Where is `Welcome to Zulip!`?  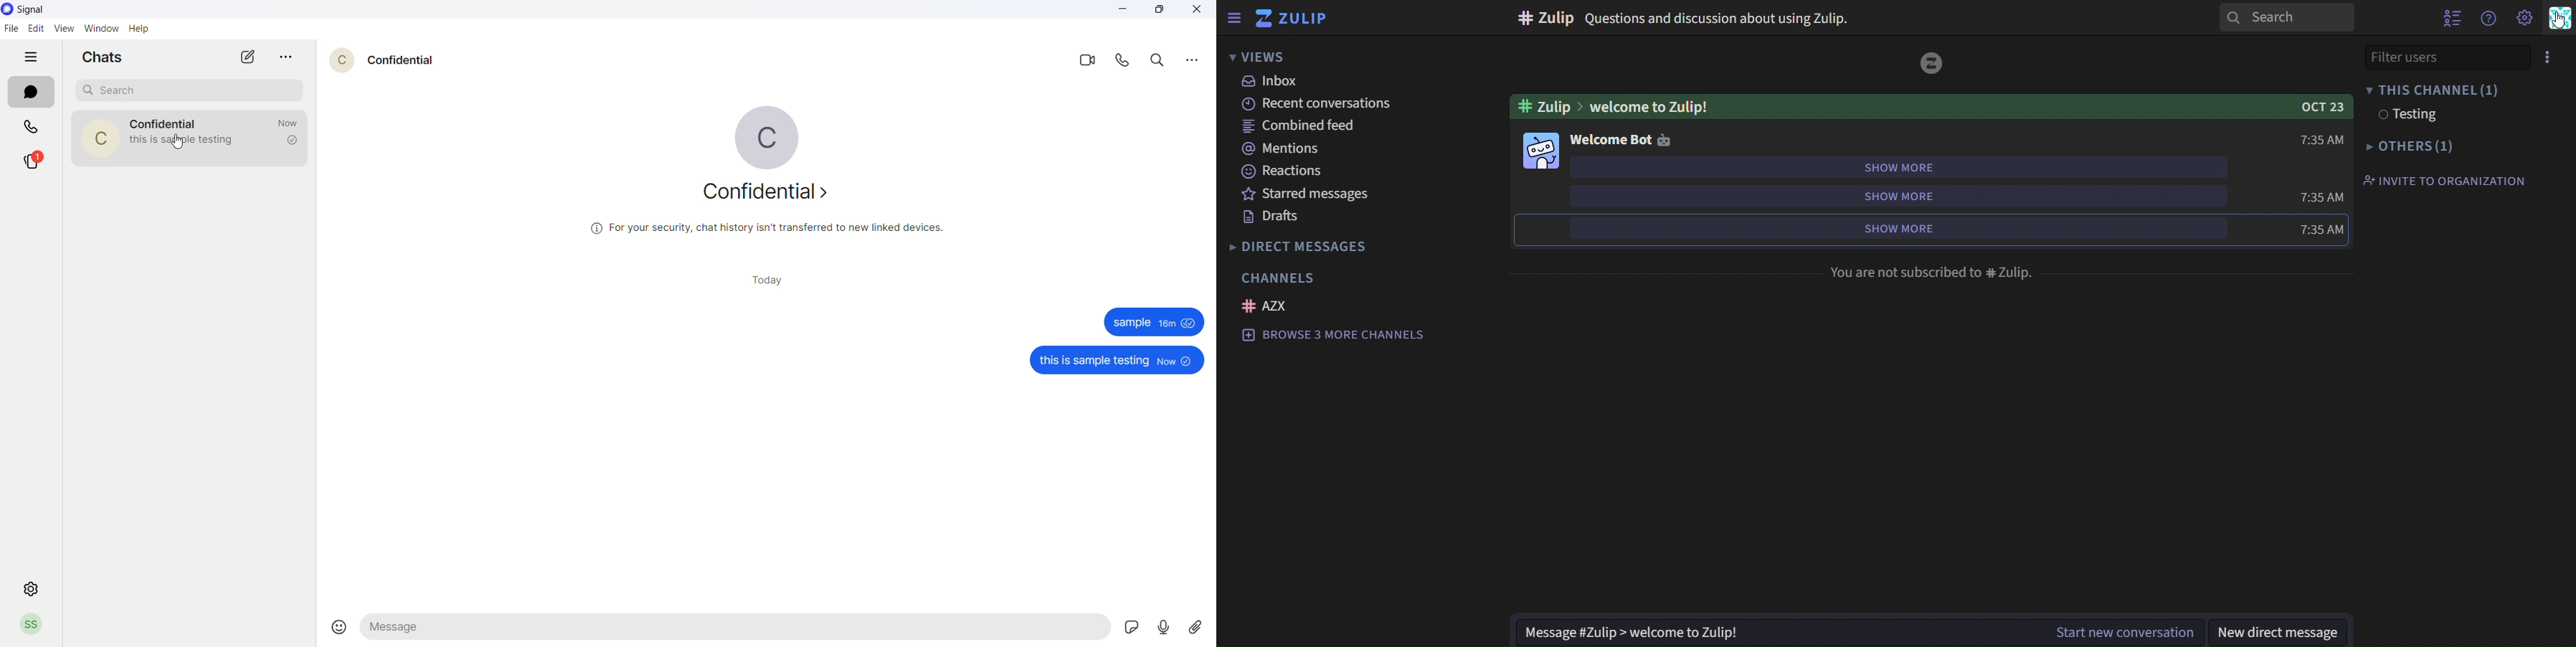 Welcome to Zulip! is located at coordinates (1645, 106).